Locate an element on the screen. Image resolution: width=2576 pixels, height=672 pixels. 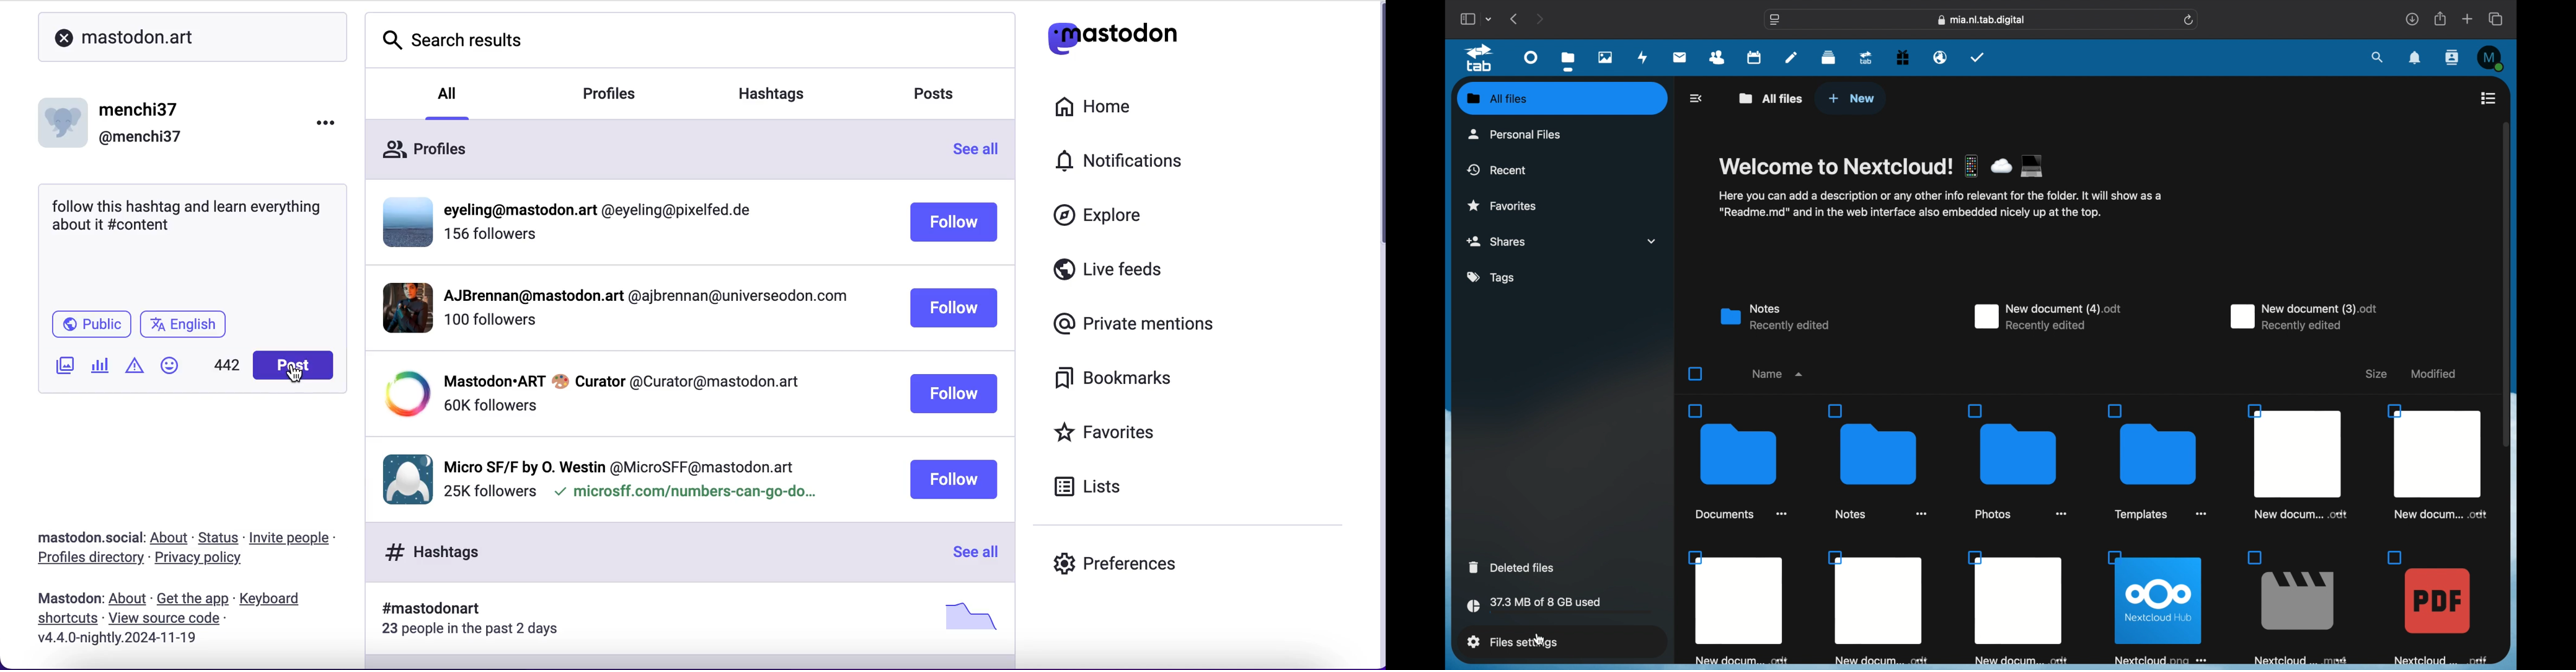
status is located at coordinates (219, 538).